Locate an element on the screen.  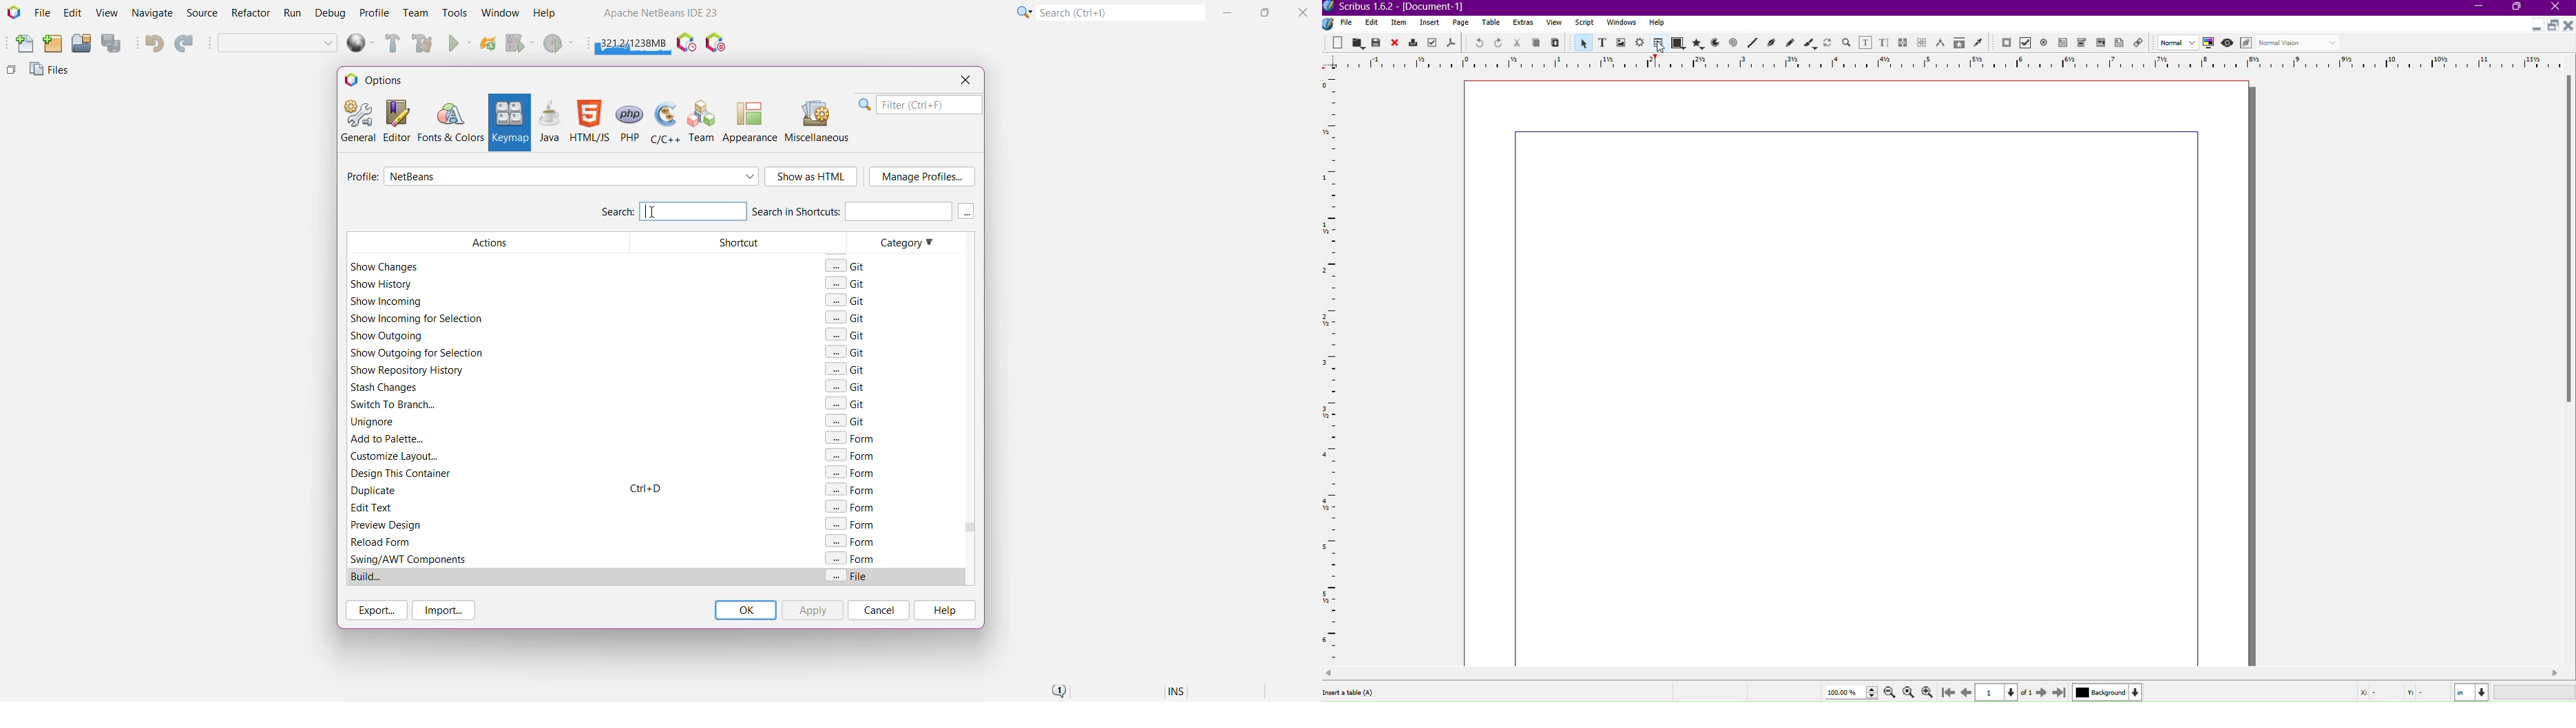
PDF Check Box is located at coordinates (2028, 44).